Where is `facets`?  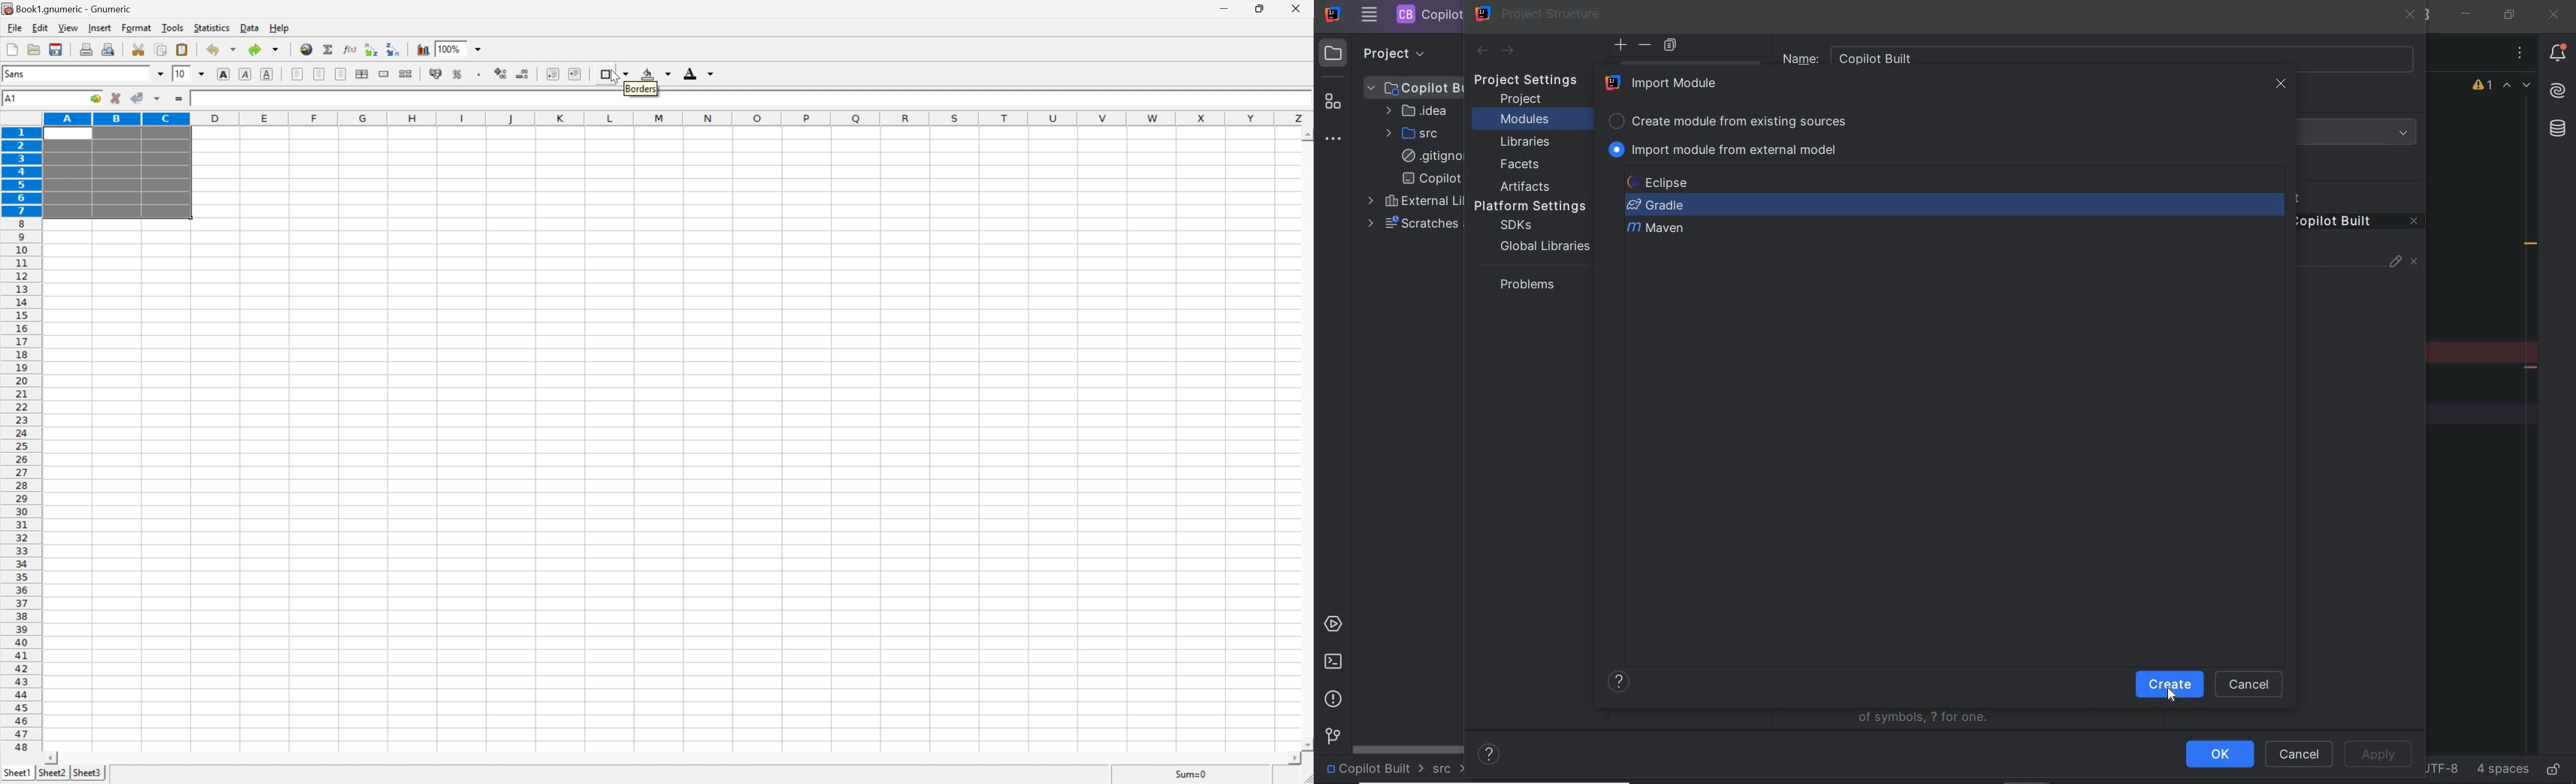 facets is located at coordinates (1521, 165).